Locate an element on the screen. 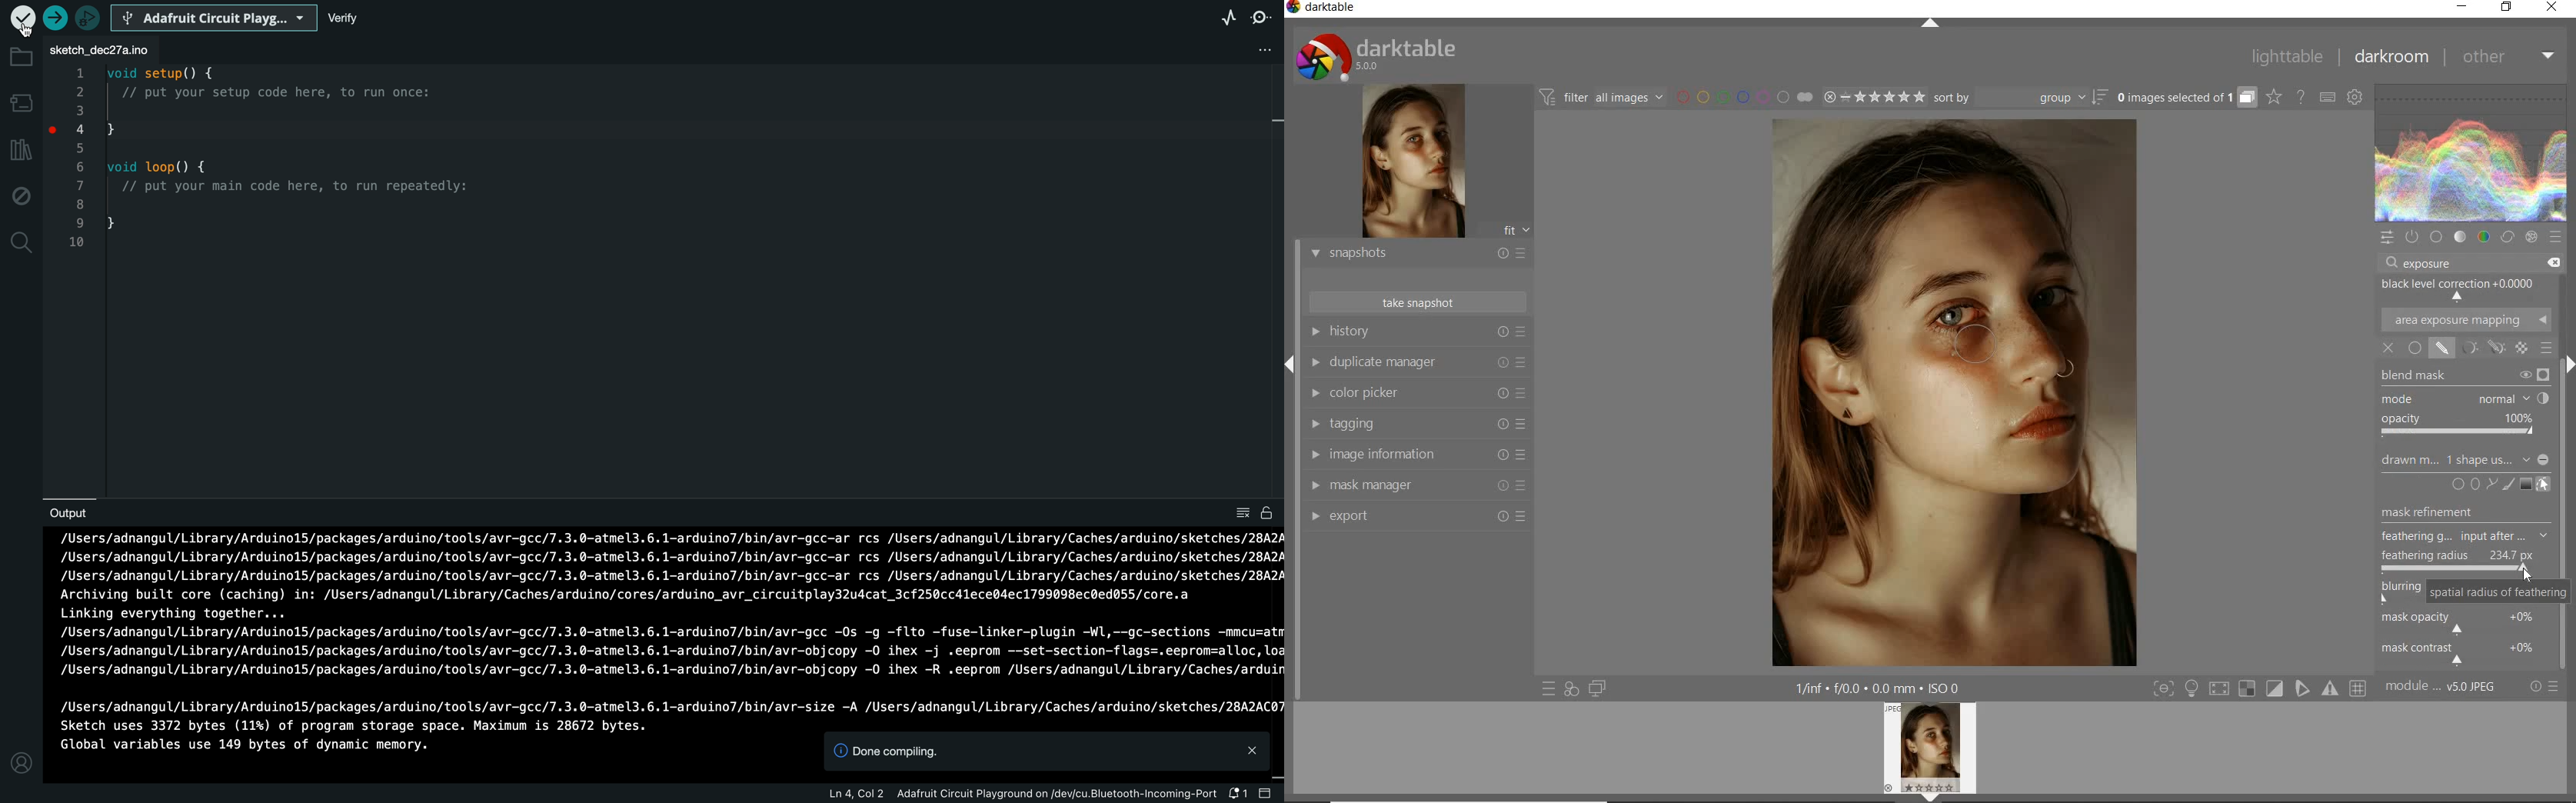 This screenshot has width=2576, height=812. BLACK LEVEL CORRECTION is located at coordinates (2464, 291).